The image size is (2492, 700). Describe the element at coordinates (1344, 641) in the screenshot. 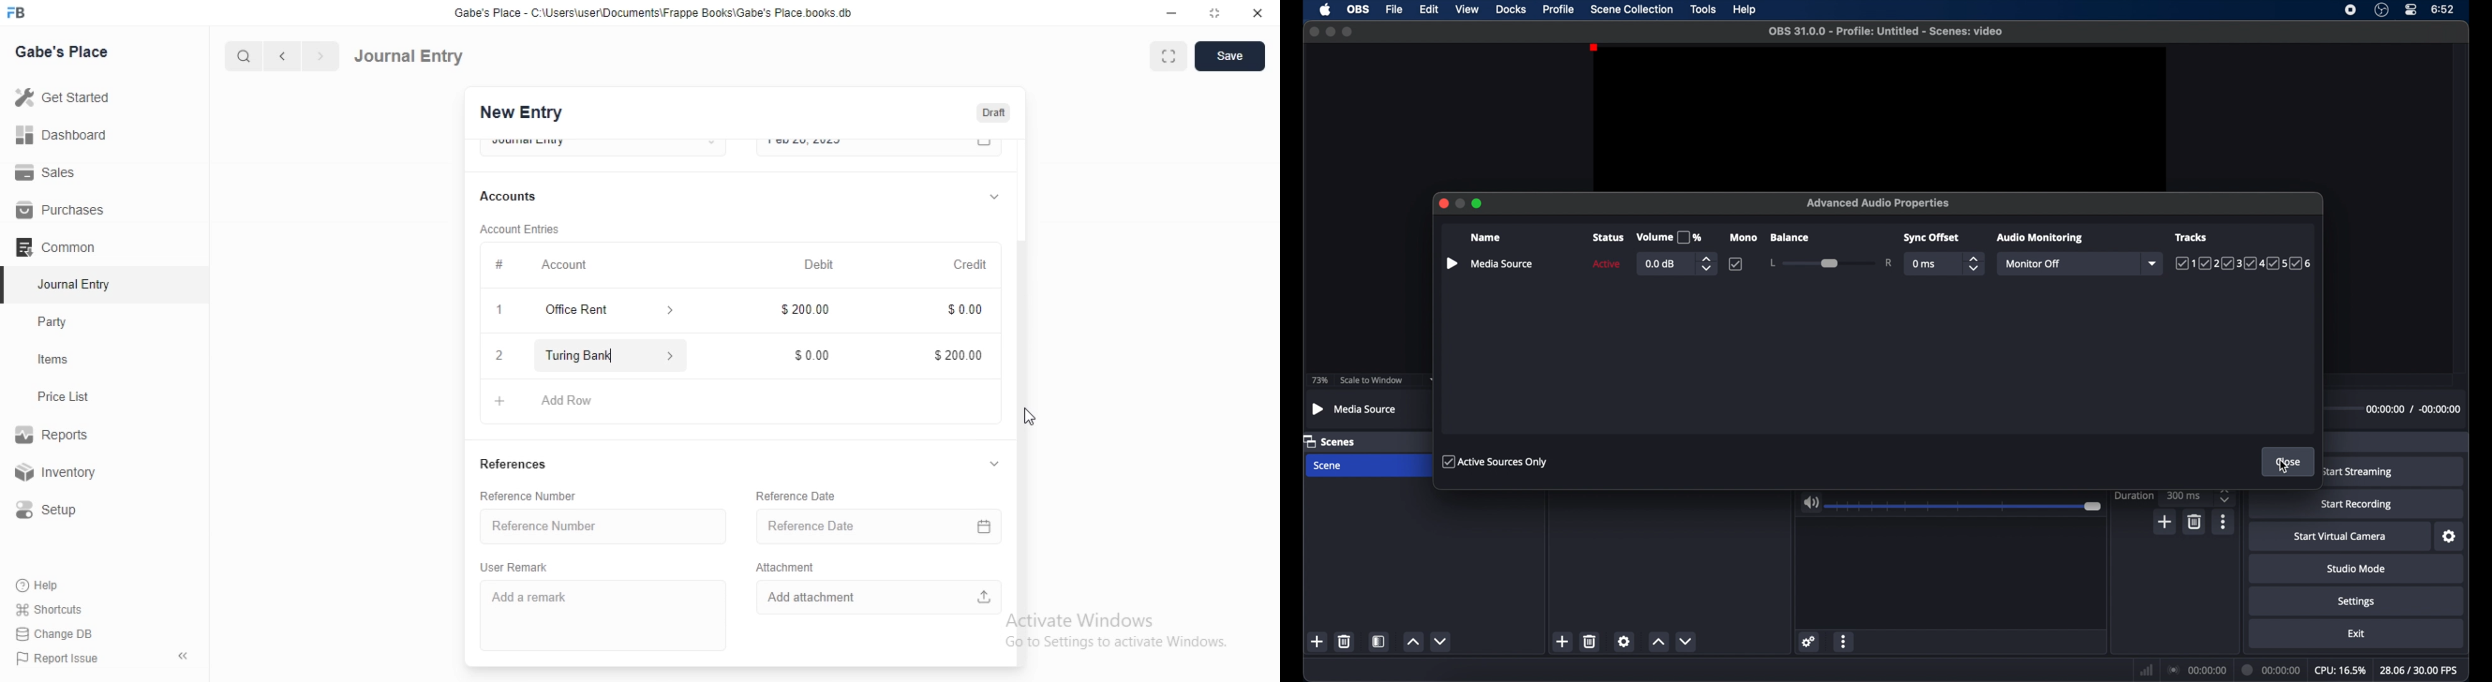

I see `delete` at that location.